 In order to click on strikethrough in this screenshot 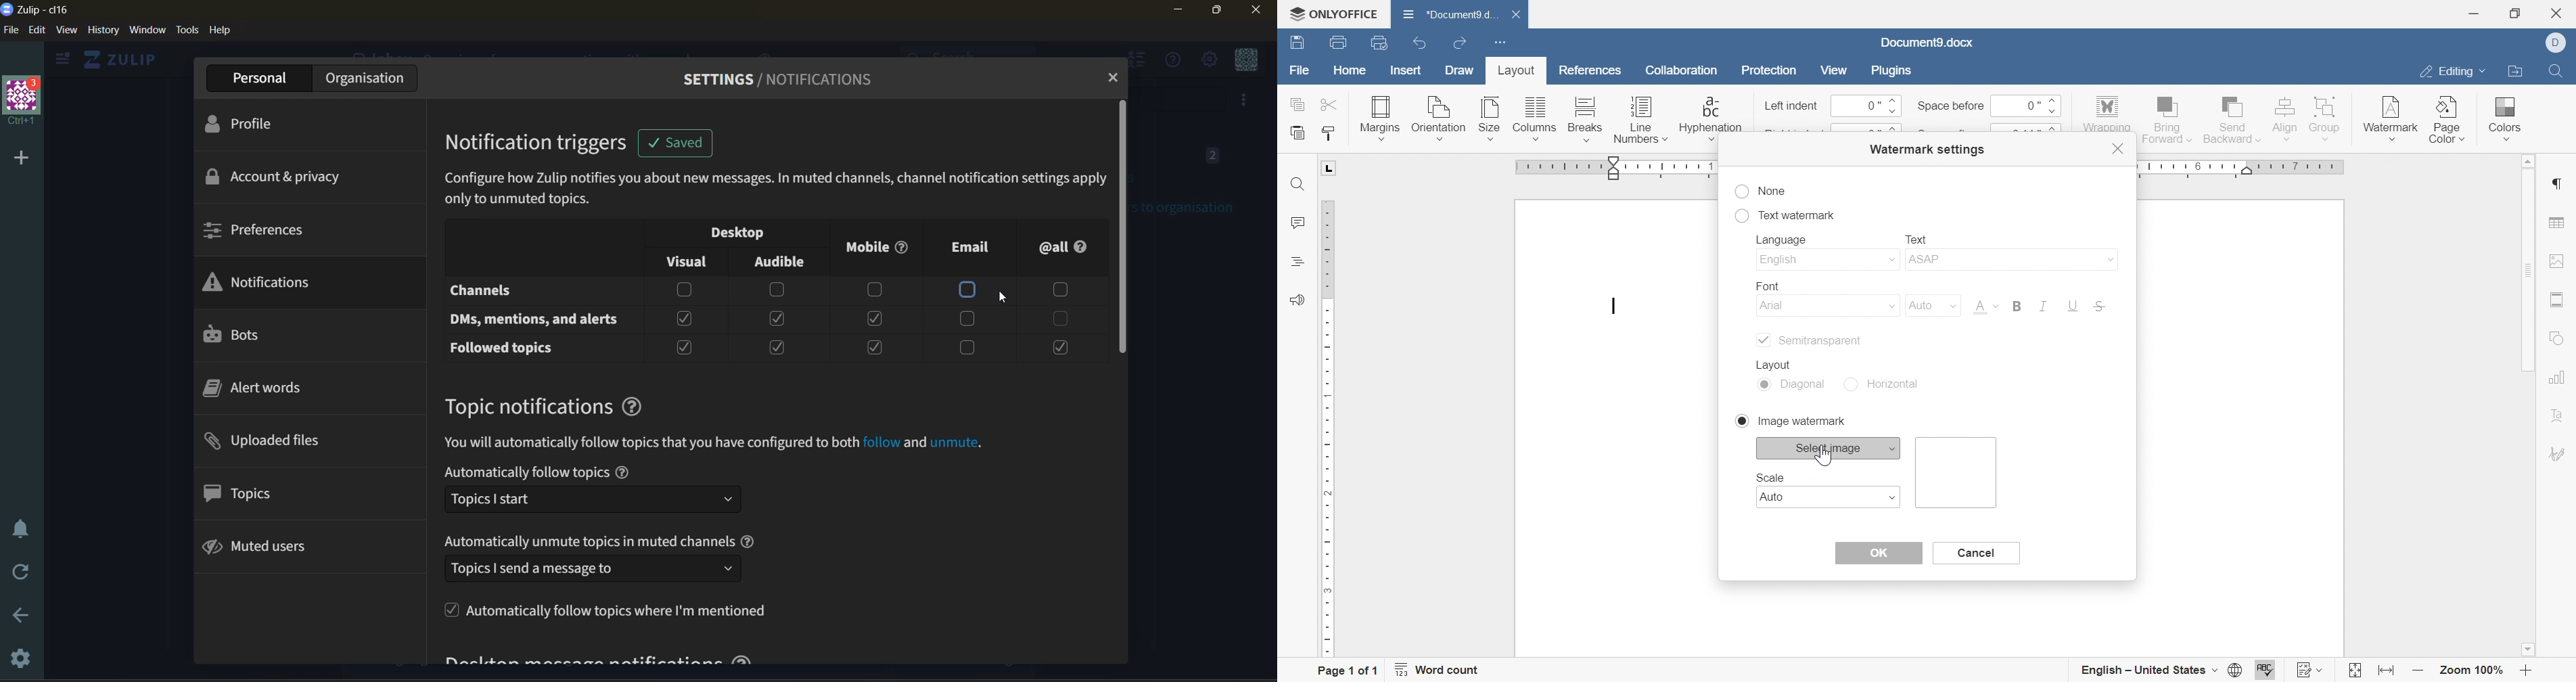, I will do `click(2100, 308)`.